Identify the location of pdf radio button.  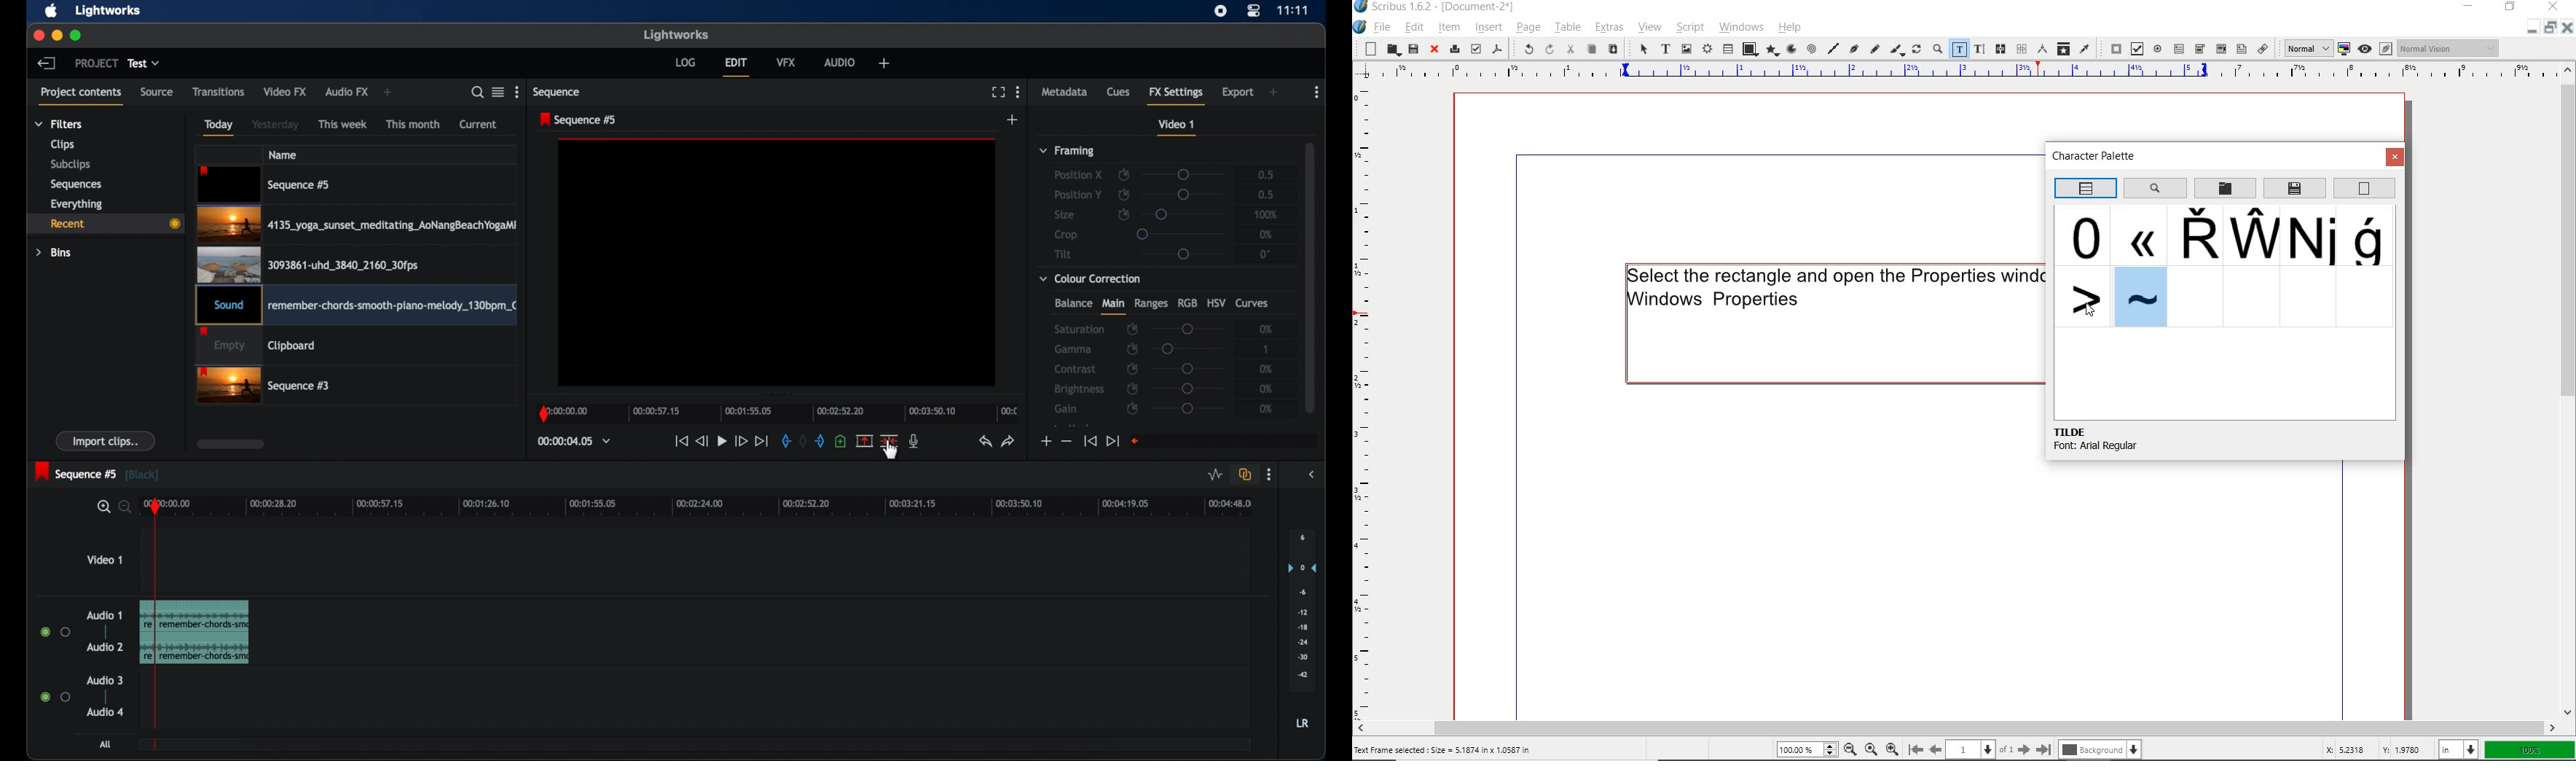
(2157, 48).